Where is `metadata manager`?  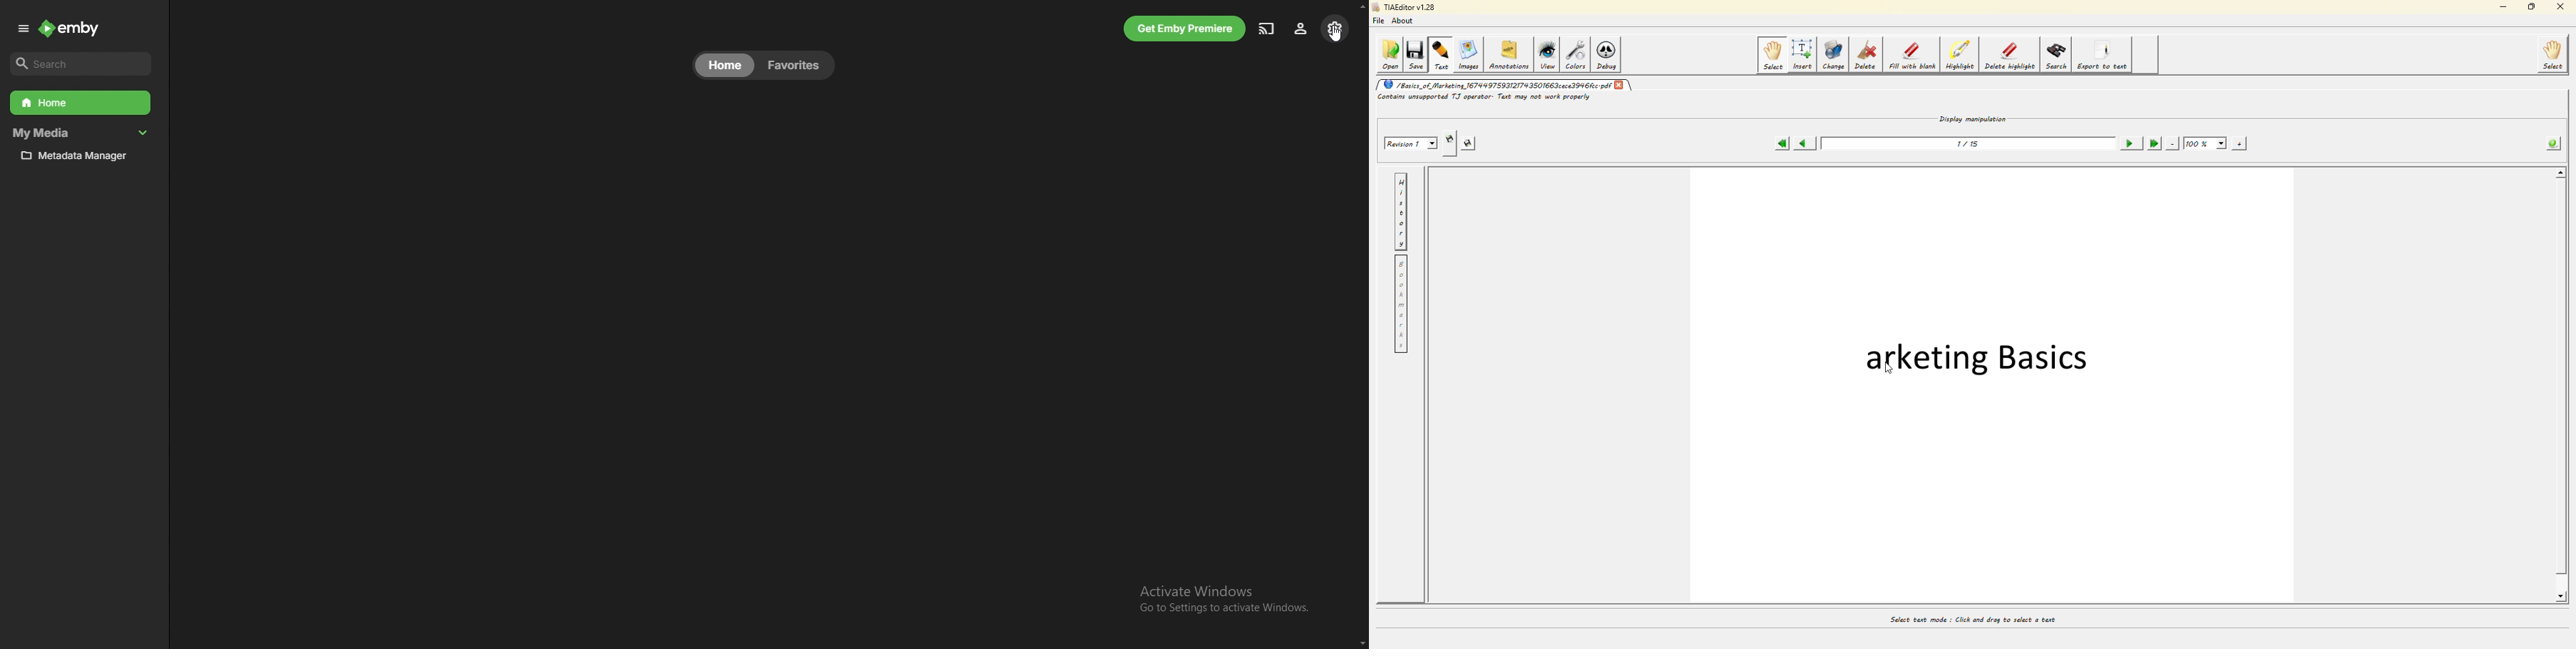 metadata manager is located at coordinates (83, 156).